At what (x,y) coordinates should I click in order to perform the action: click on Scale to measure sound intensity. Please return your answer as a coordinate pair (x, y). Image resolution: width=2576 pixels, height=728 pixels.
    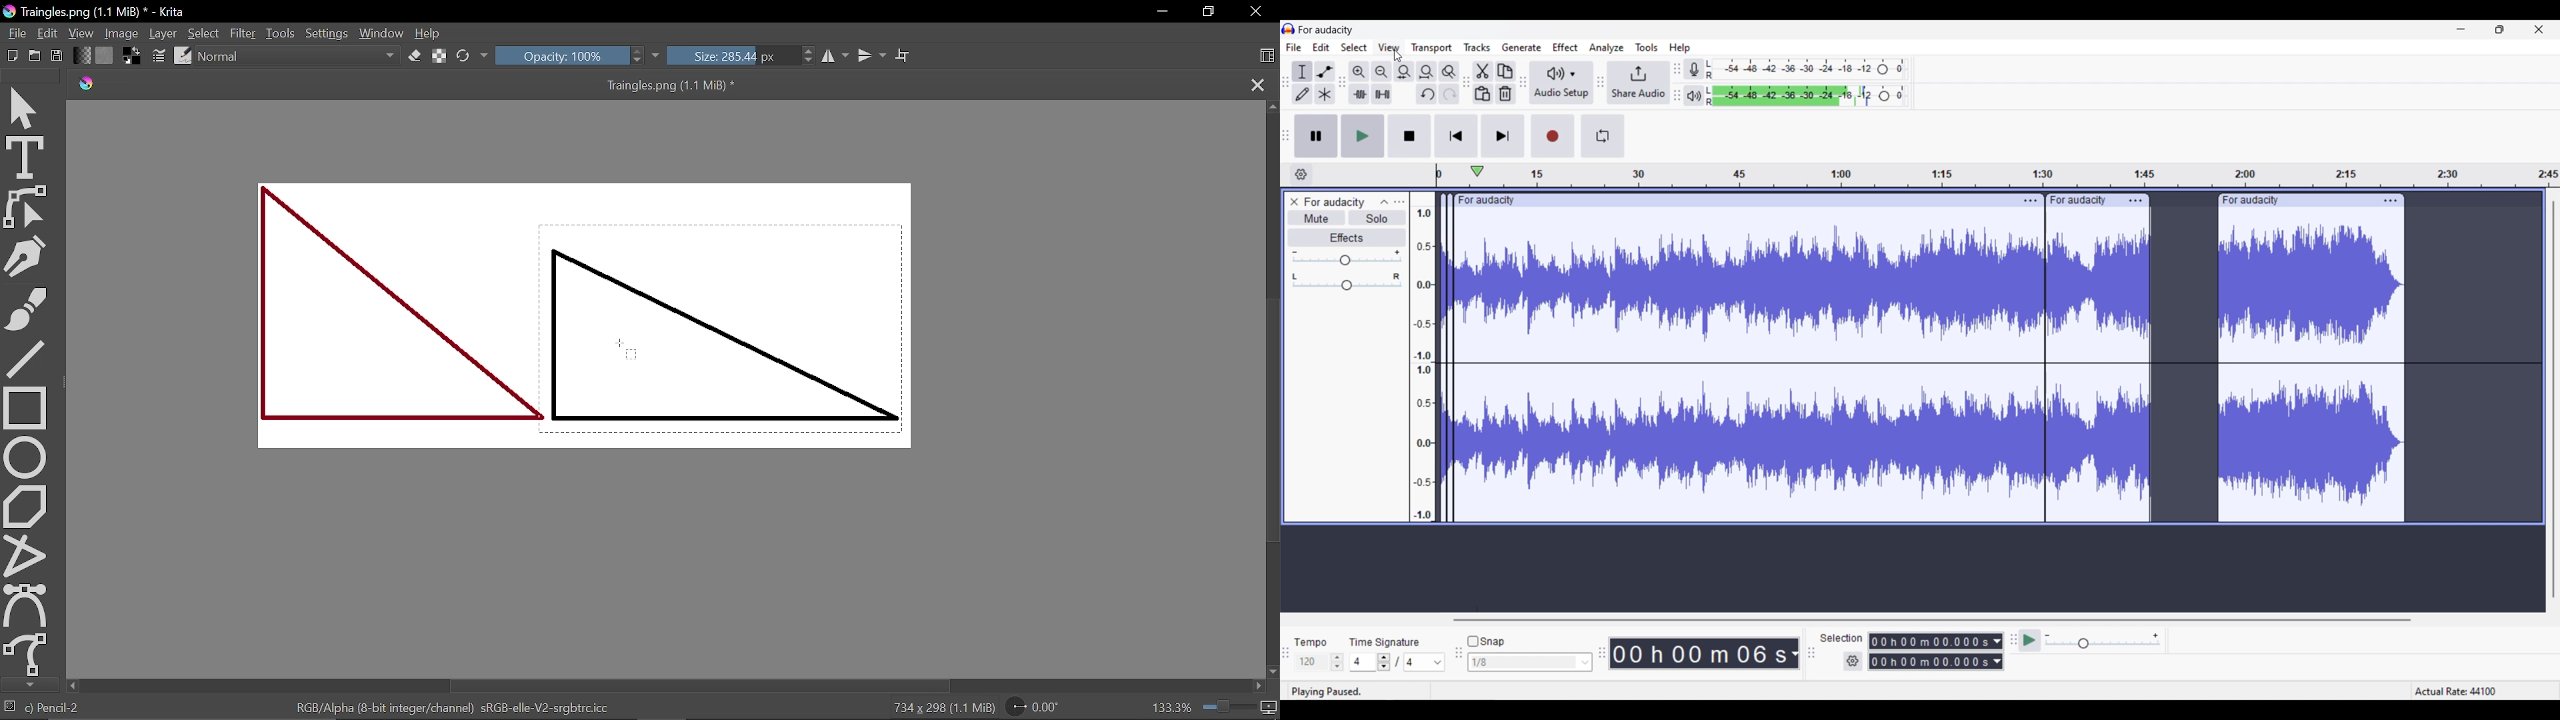
    Looking at the image, I should click on (1424, 364).